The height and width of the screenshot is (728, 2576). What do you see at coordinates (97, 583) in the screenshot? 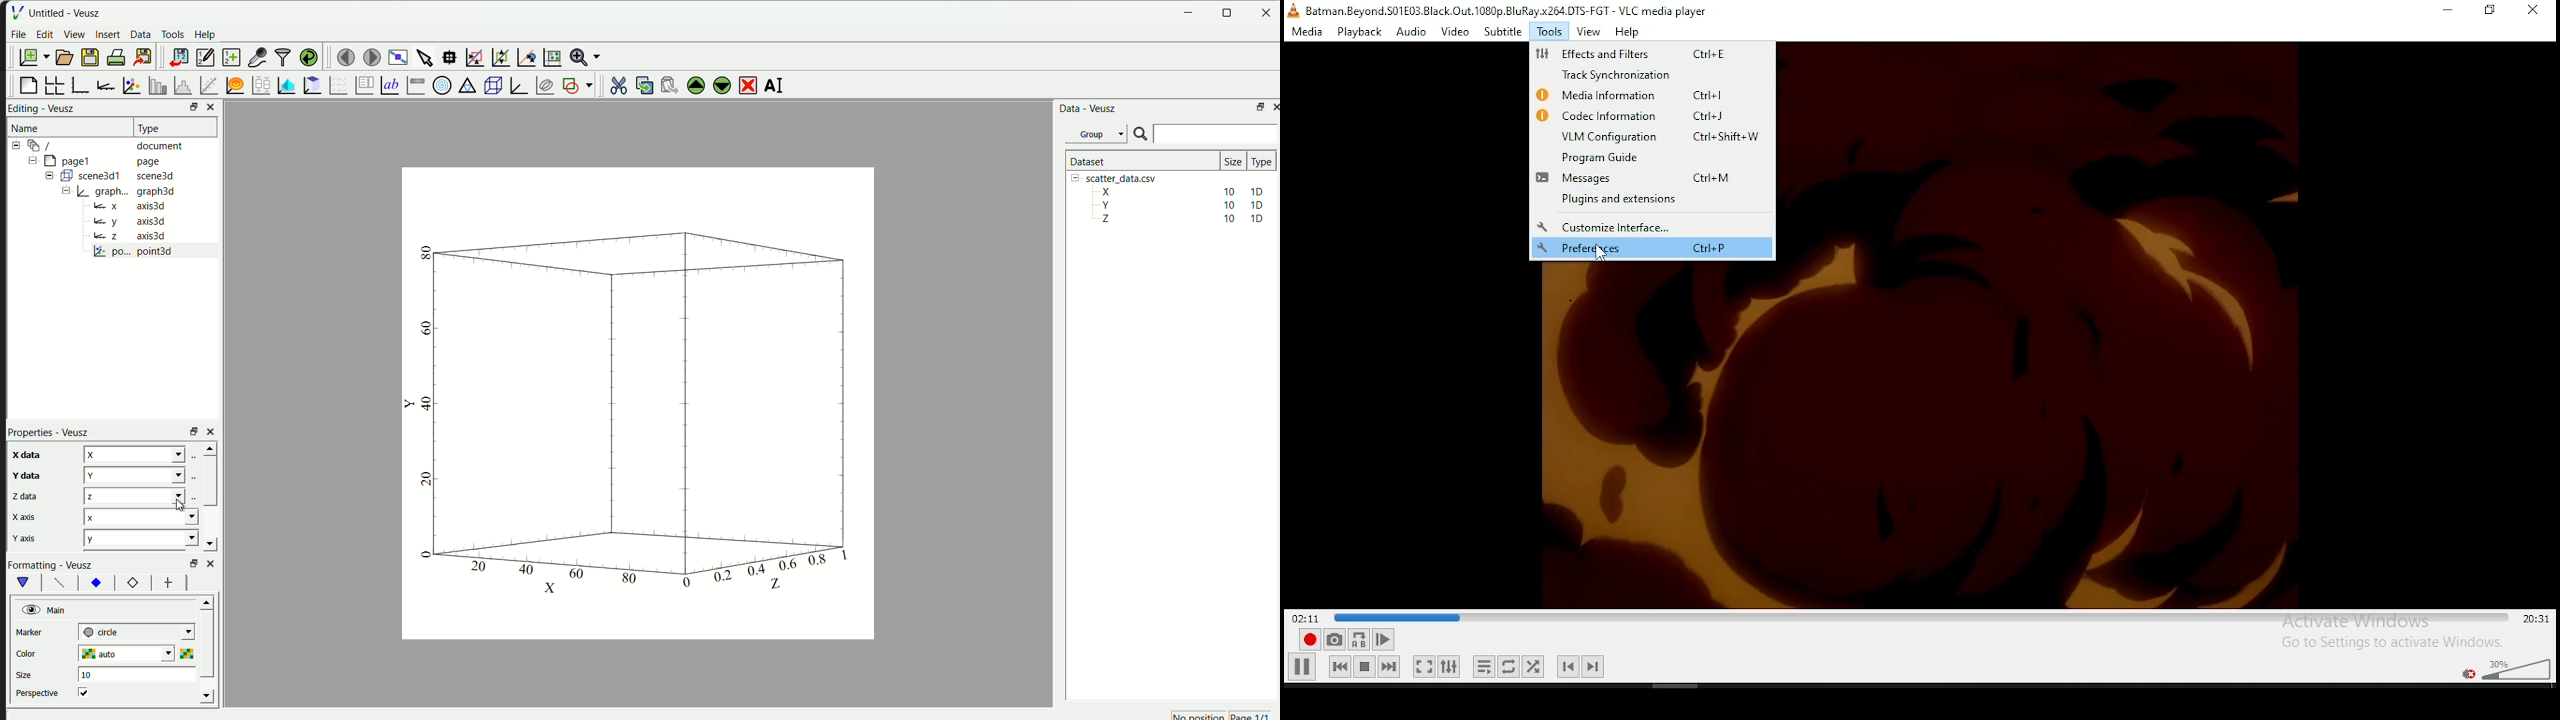
I see `xy` at bounding box center [97, 583].